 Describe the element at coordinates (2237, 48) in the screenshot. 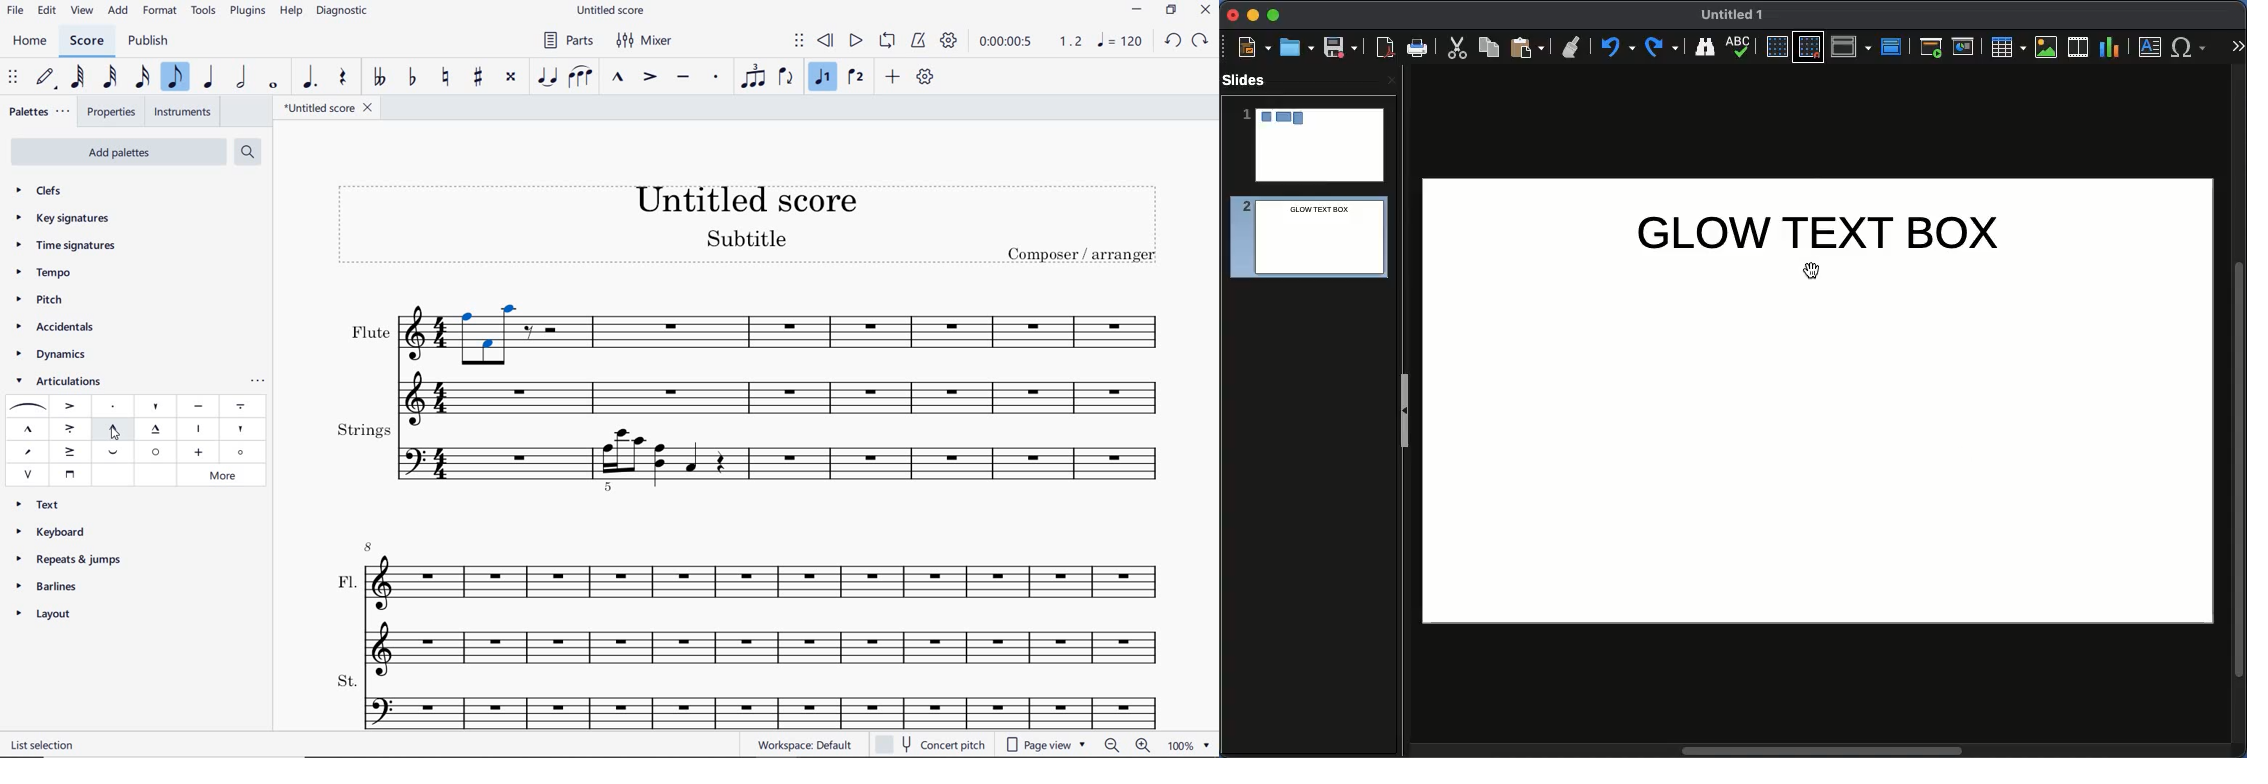

I see `More` at that location.